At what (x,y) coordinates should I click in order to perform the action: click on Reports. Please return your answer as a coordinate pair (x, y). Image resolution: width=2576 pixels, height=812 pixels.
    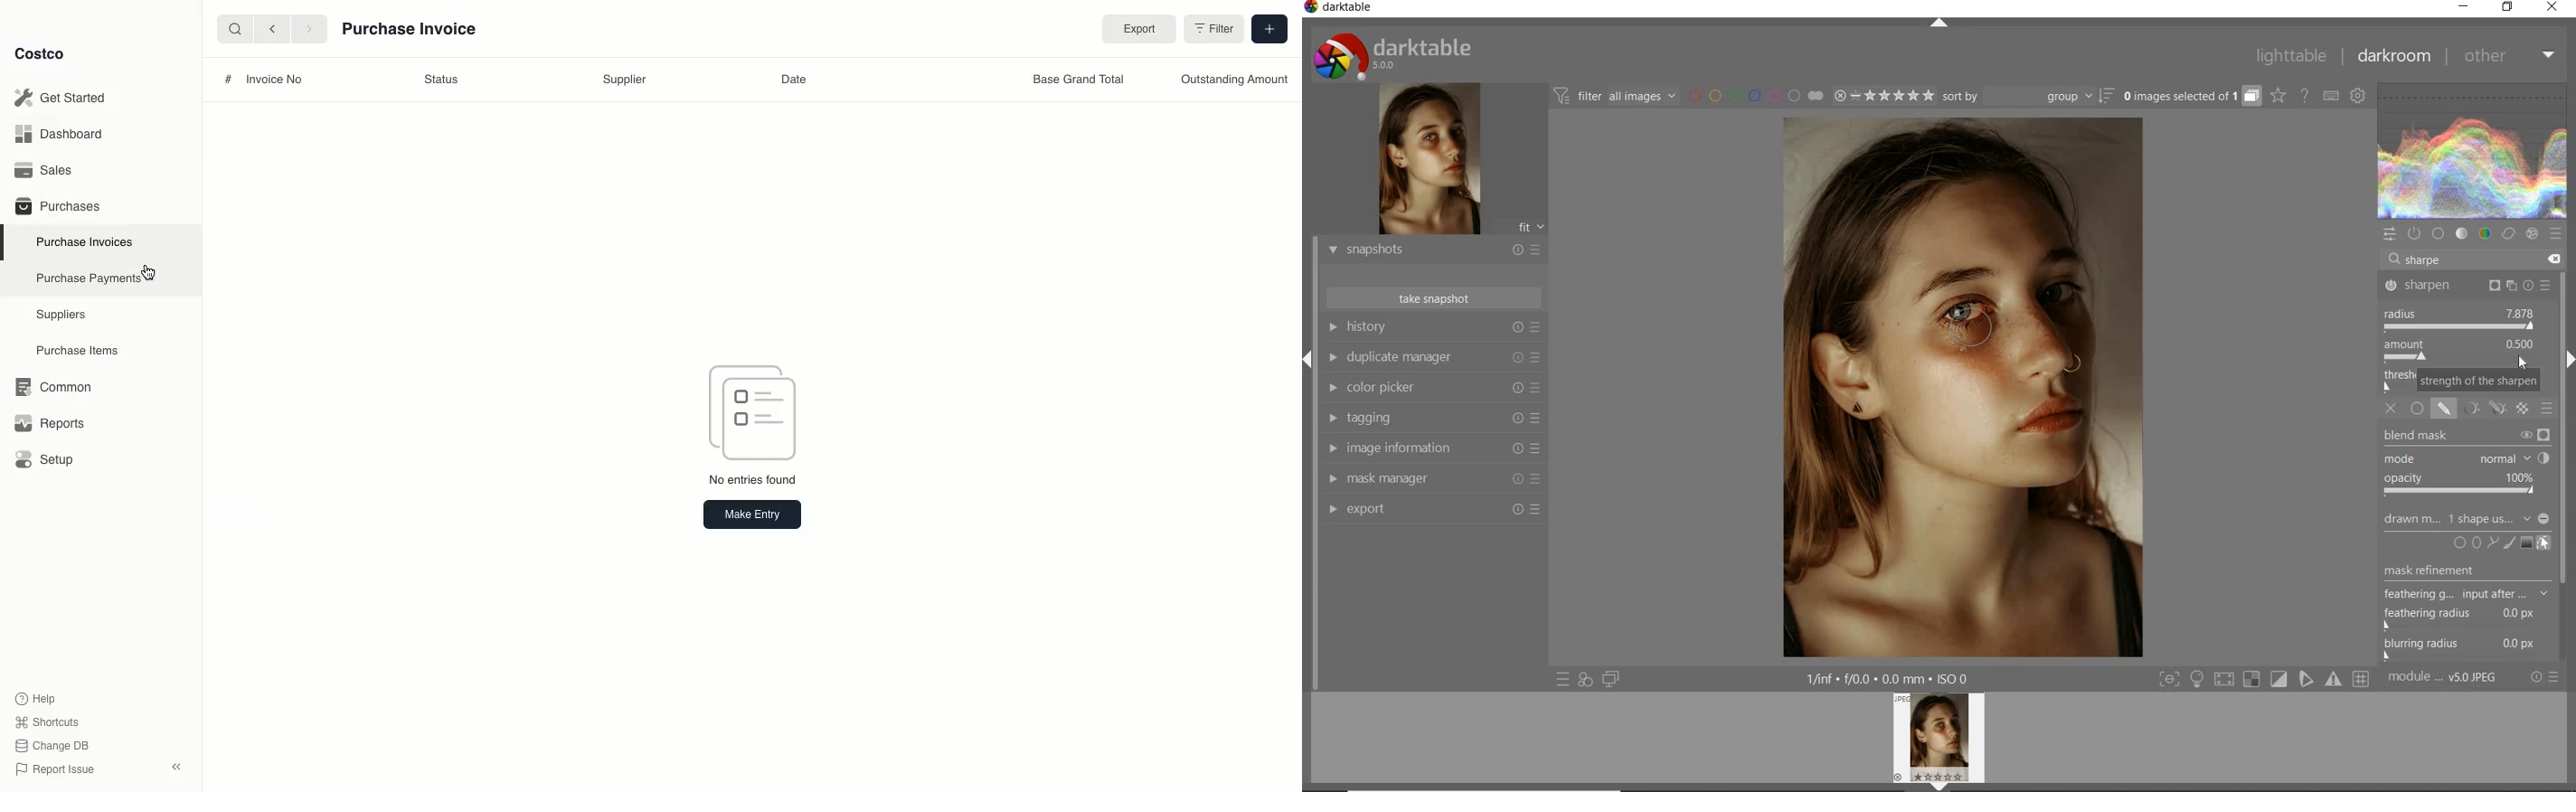
    Looking at the image, I should click on (47, 420).